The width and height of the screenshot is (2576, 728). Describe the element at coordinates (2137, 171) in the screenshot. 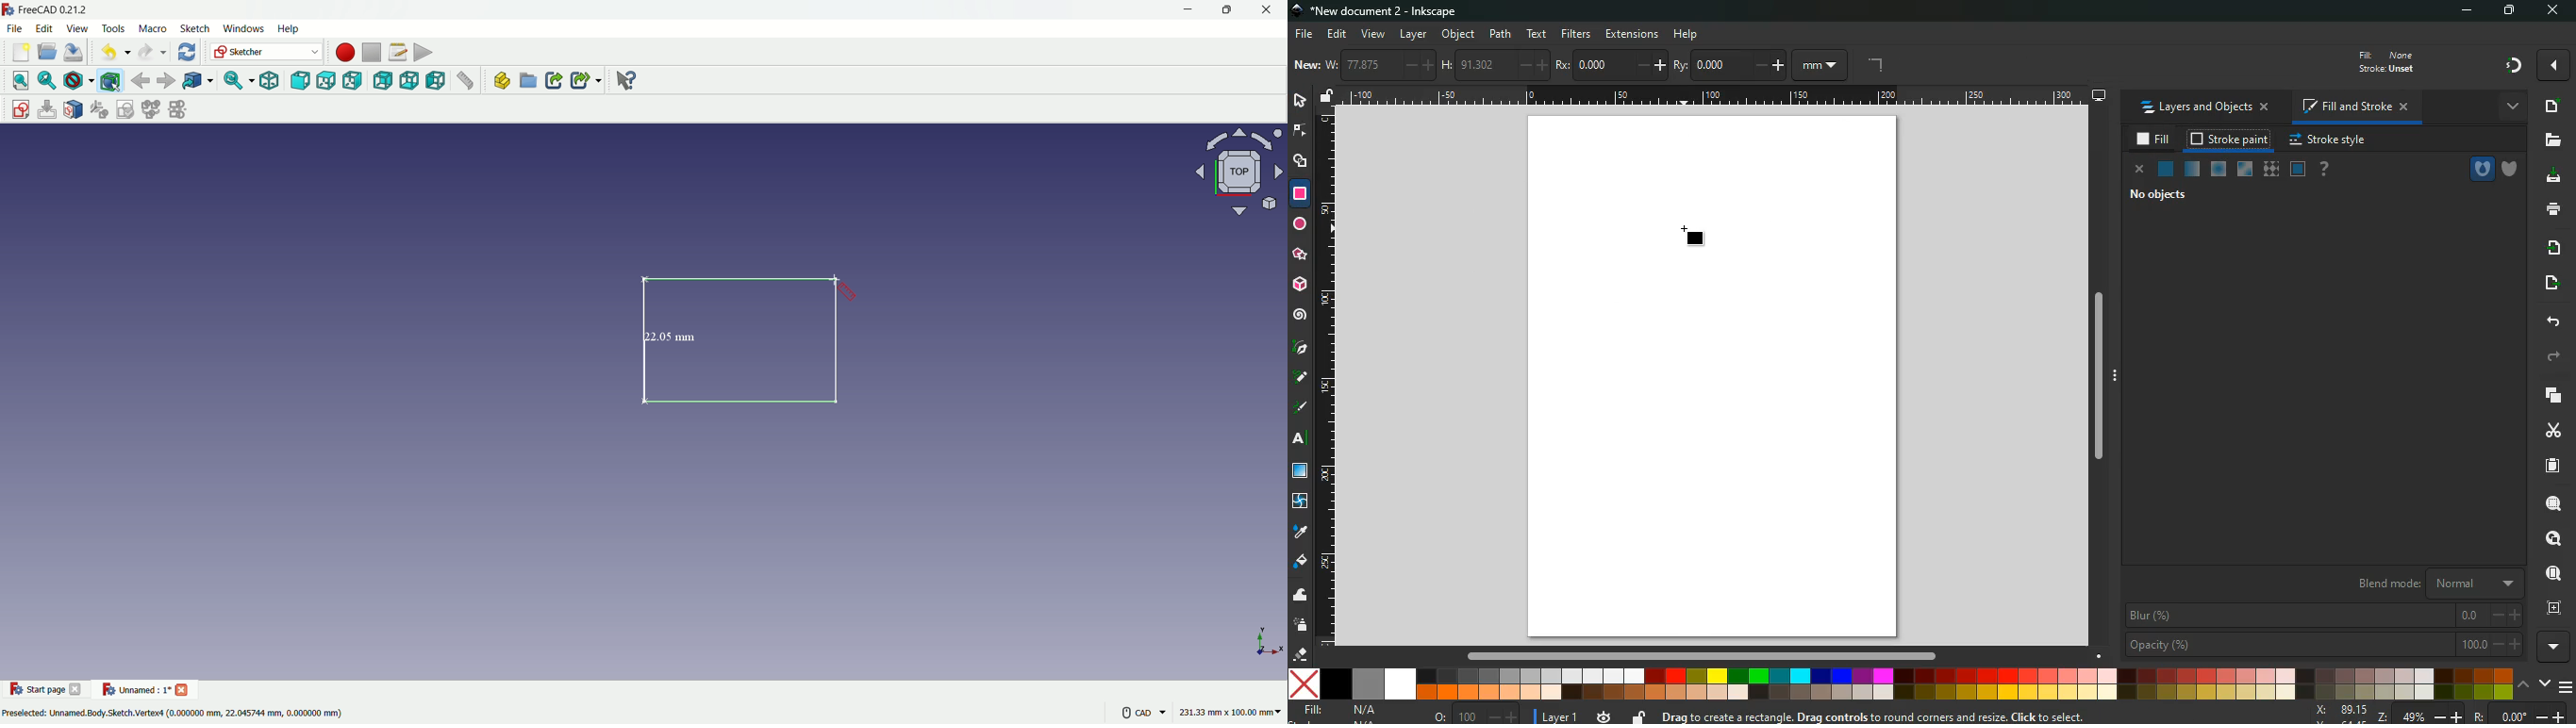

I see `close` at that location.